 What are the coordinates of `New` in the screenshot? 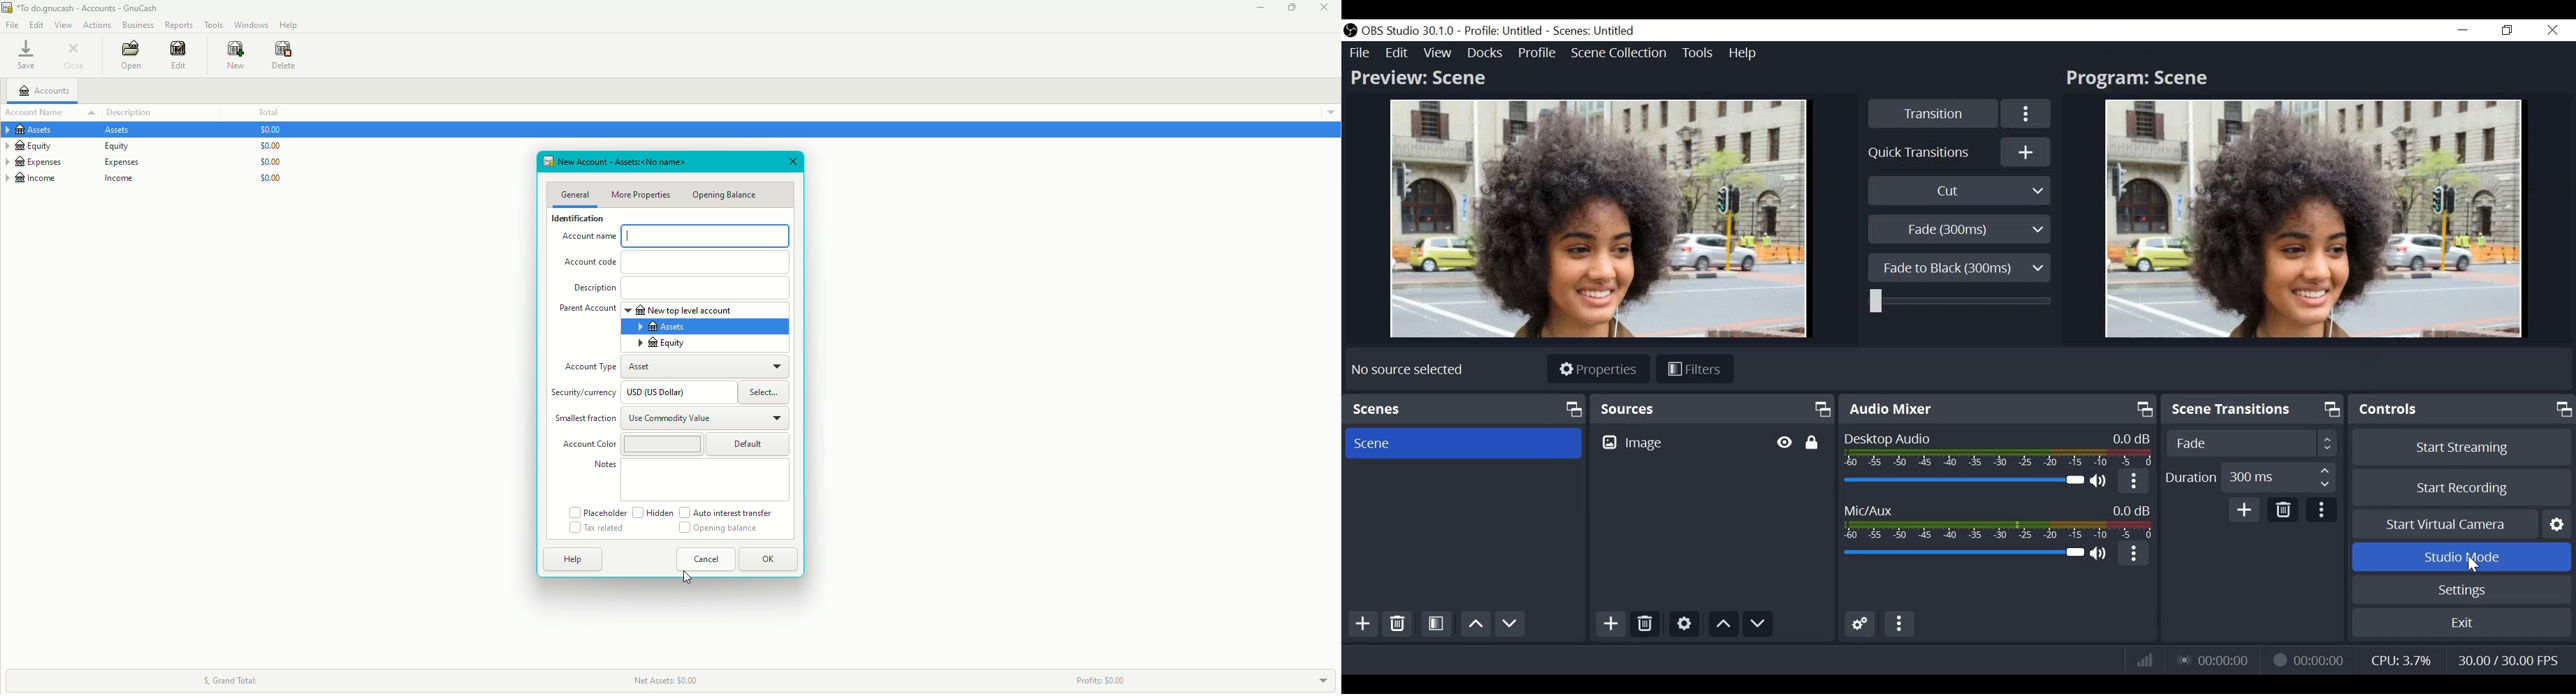 It's located at (228, 55).